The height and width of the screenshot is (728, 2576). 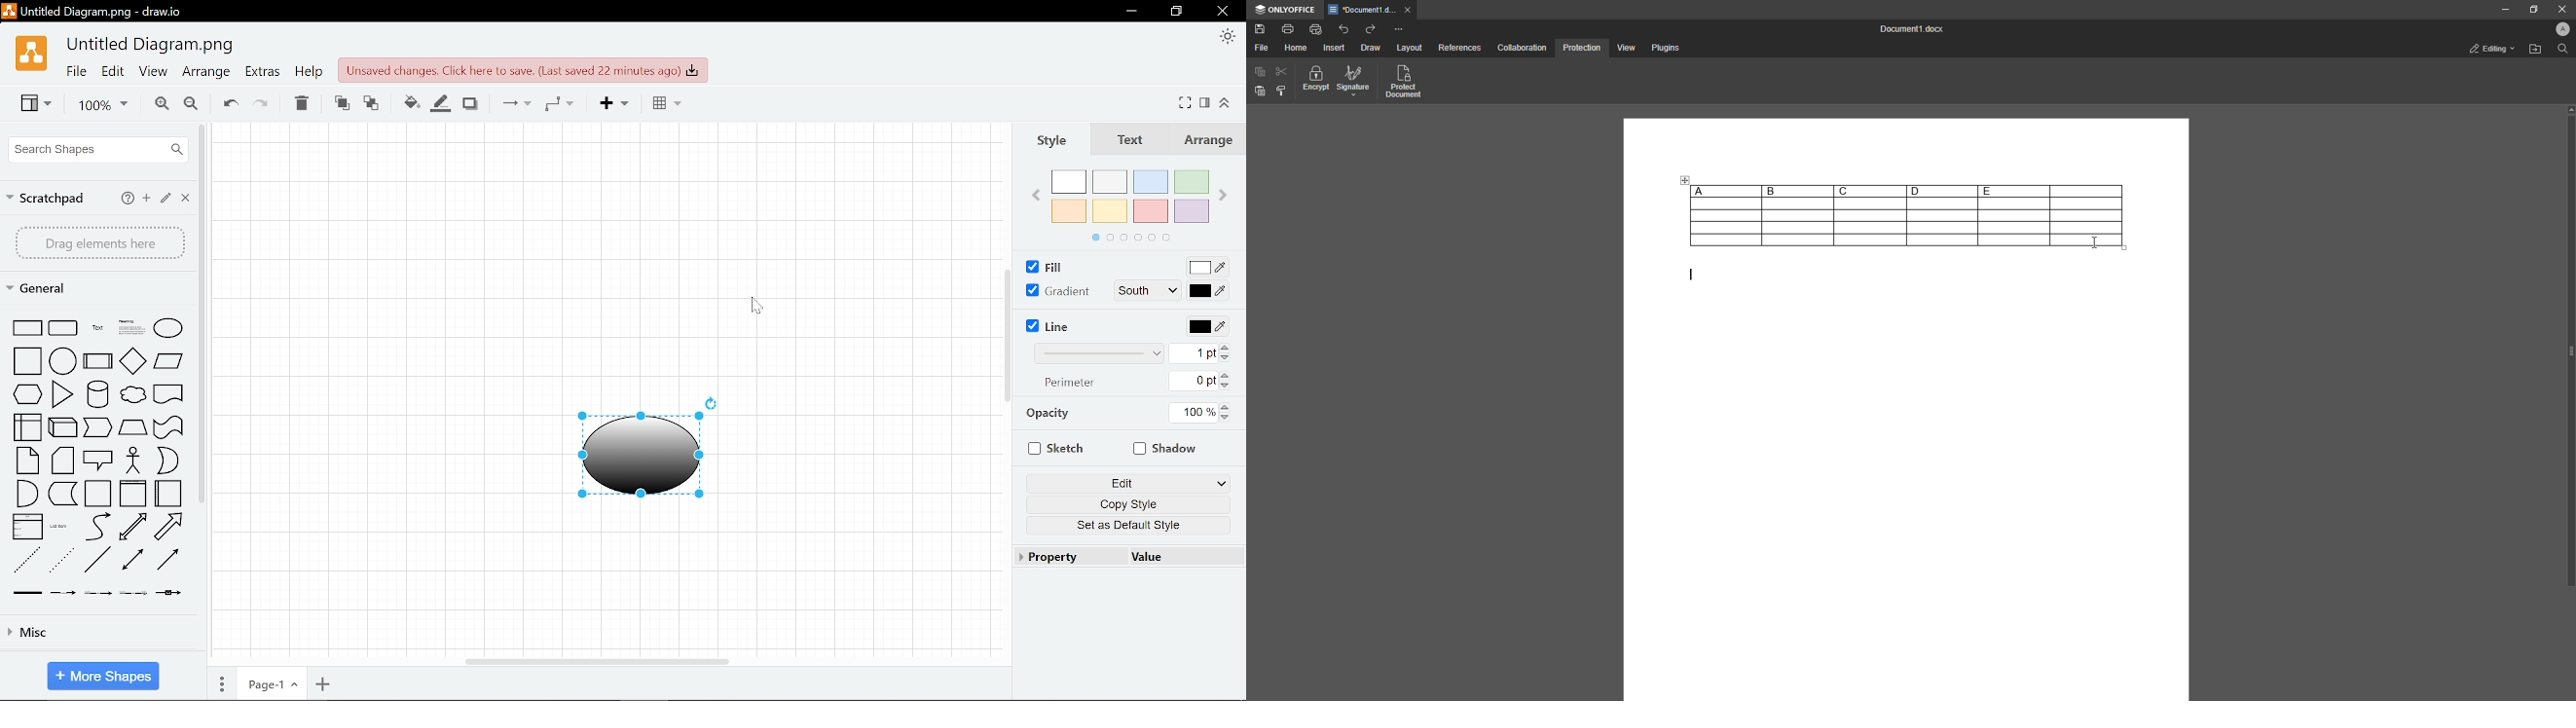 What do you see at coordinates (1316, 81) in the screenshot?
I see `Encrypt` at bounding box center [1316, 81].